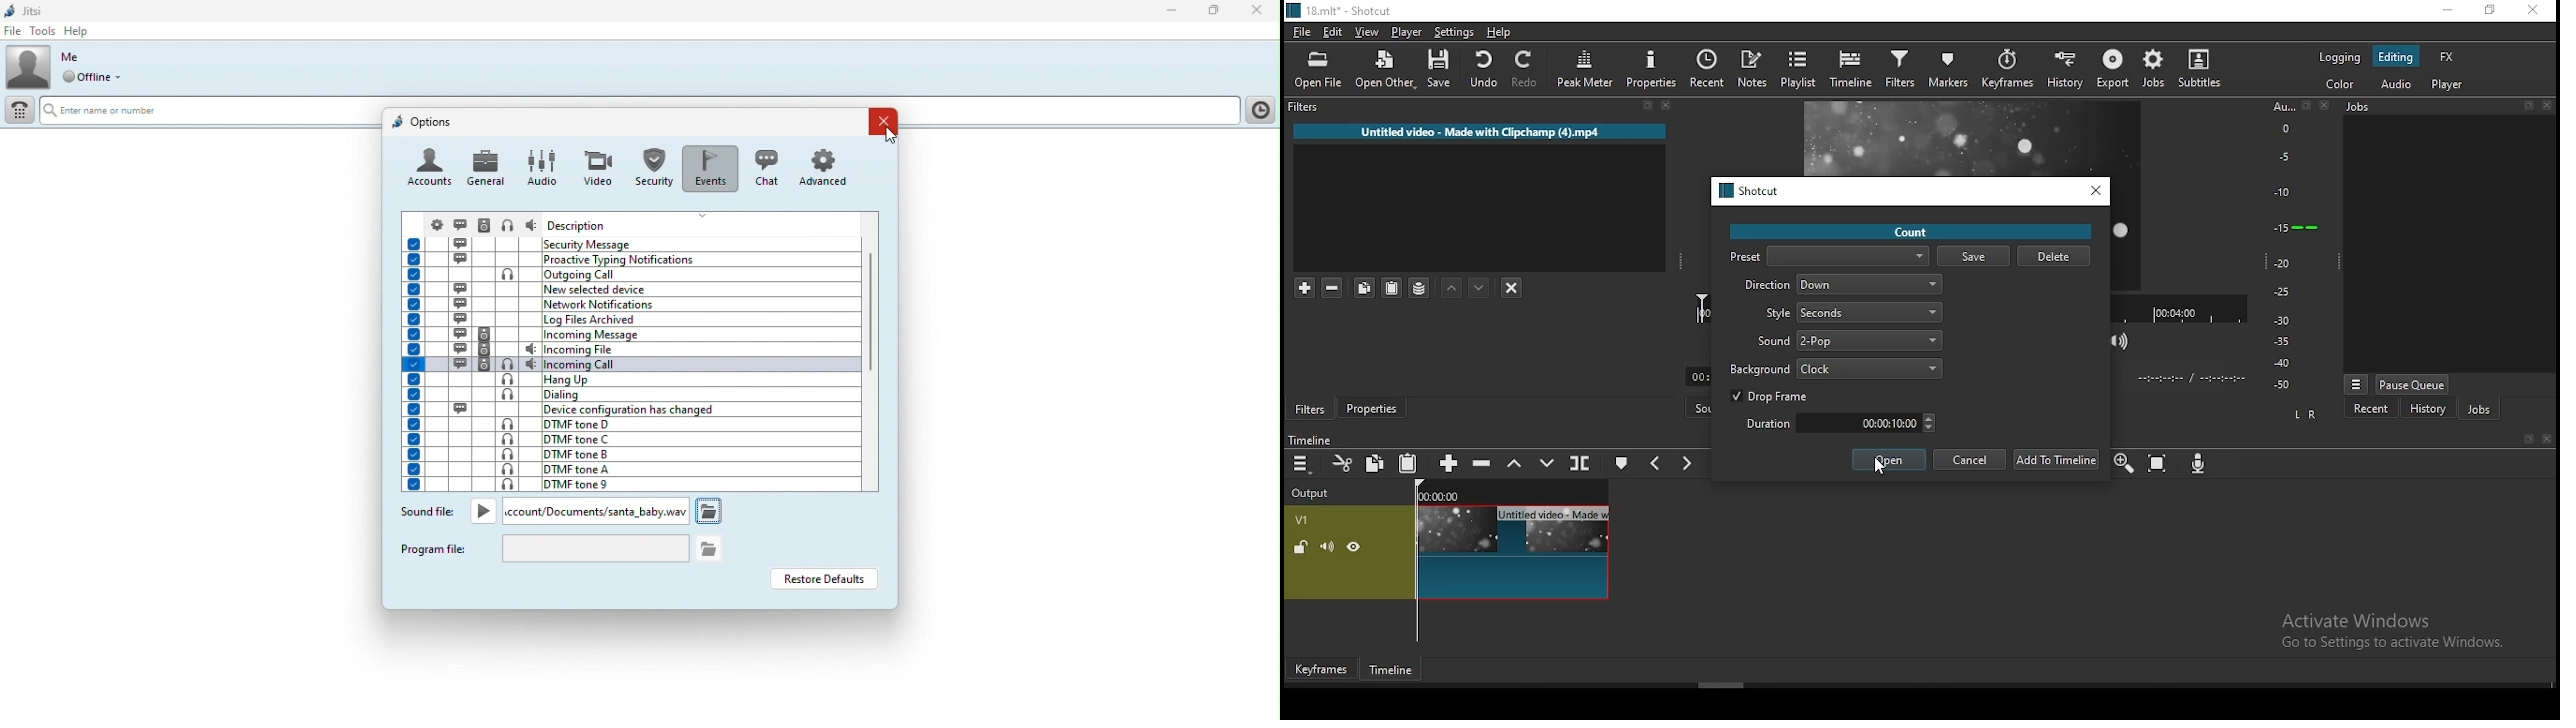  Describe the element at coordinates (1527, 69) in the screenshot. I see `redo` at that location.